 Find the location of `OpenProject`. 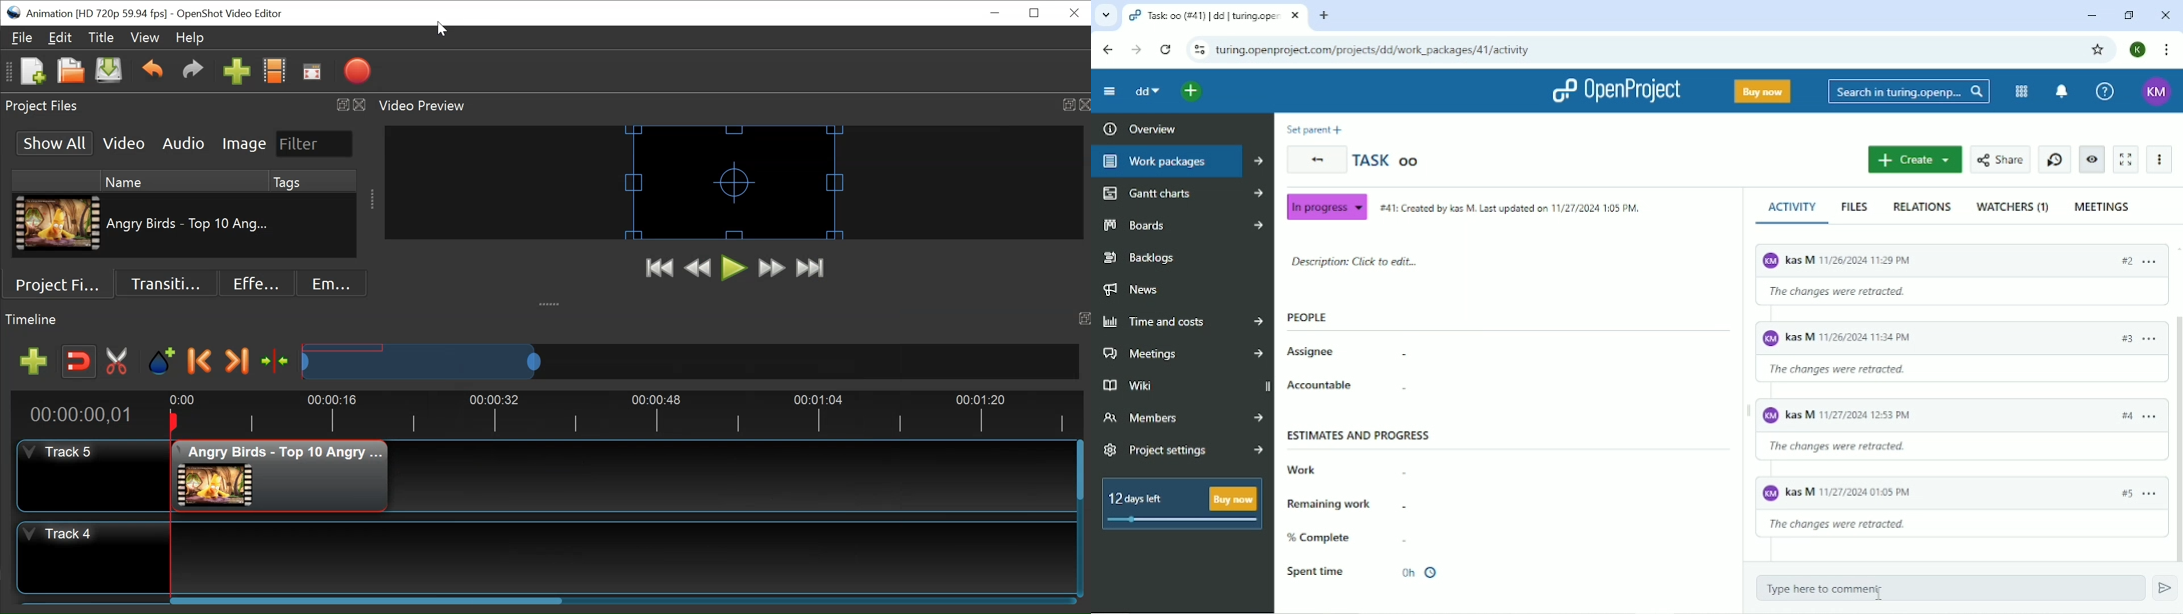

OpenProject is located at coordinates (1617, 91).